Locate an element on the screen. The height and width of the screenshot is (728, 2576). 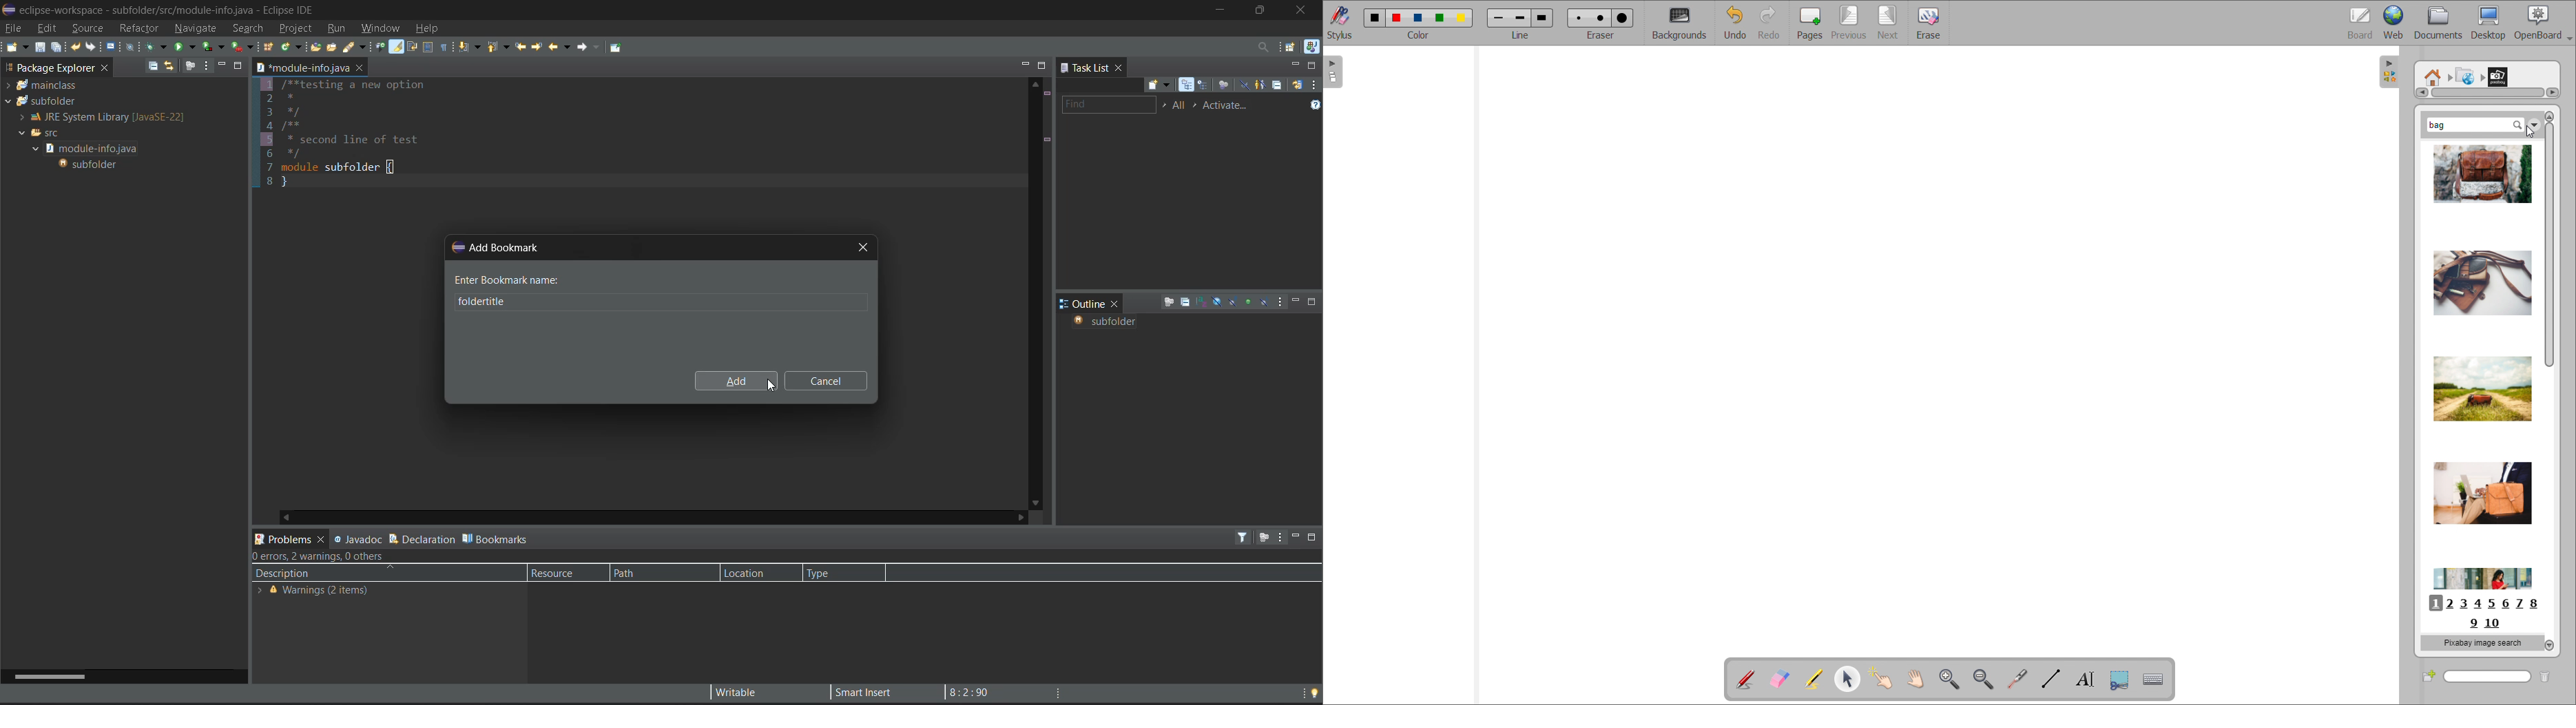
module-info.java is located at coordinates (302, 69).